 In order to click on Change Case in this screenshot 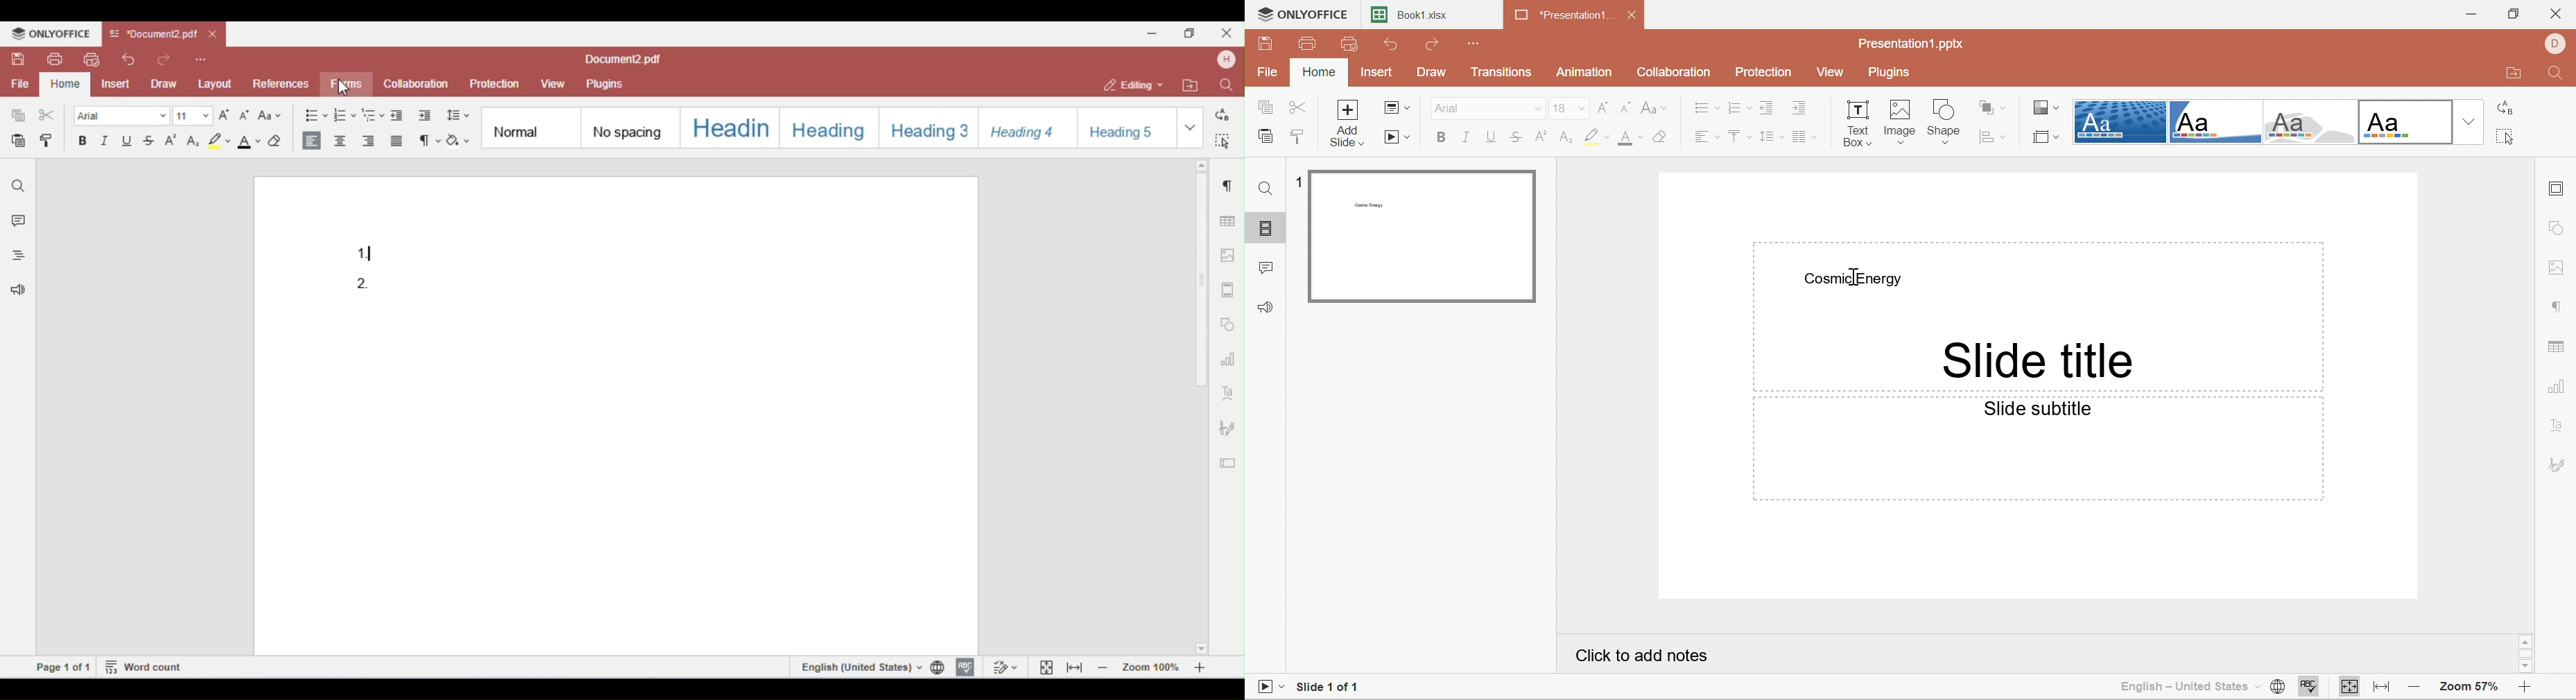, I will do `click(1654, 107)`.